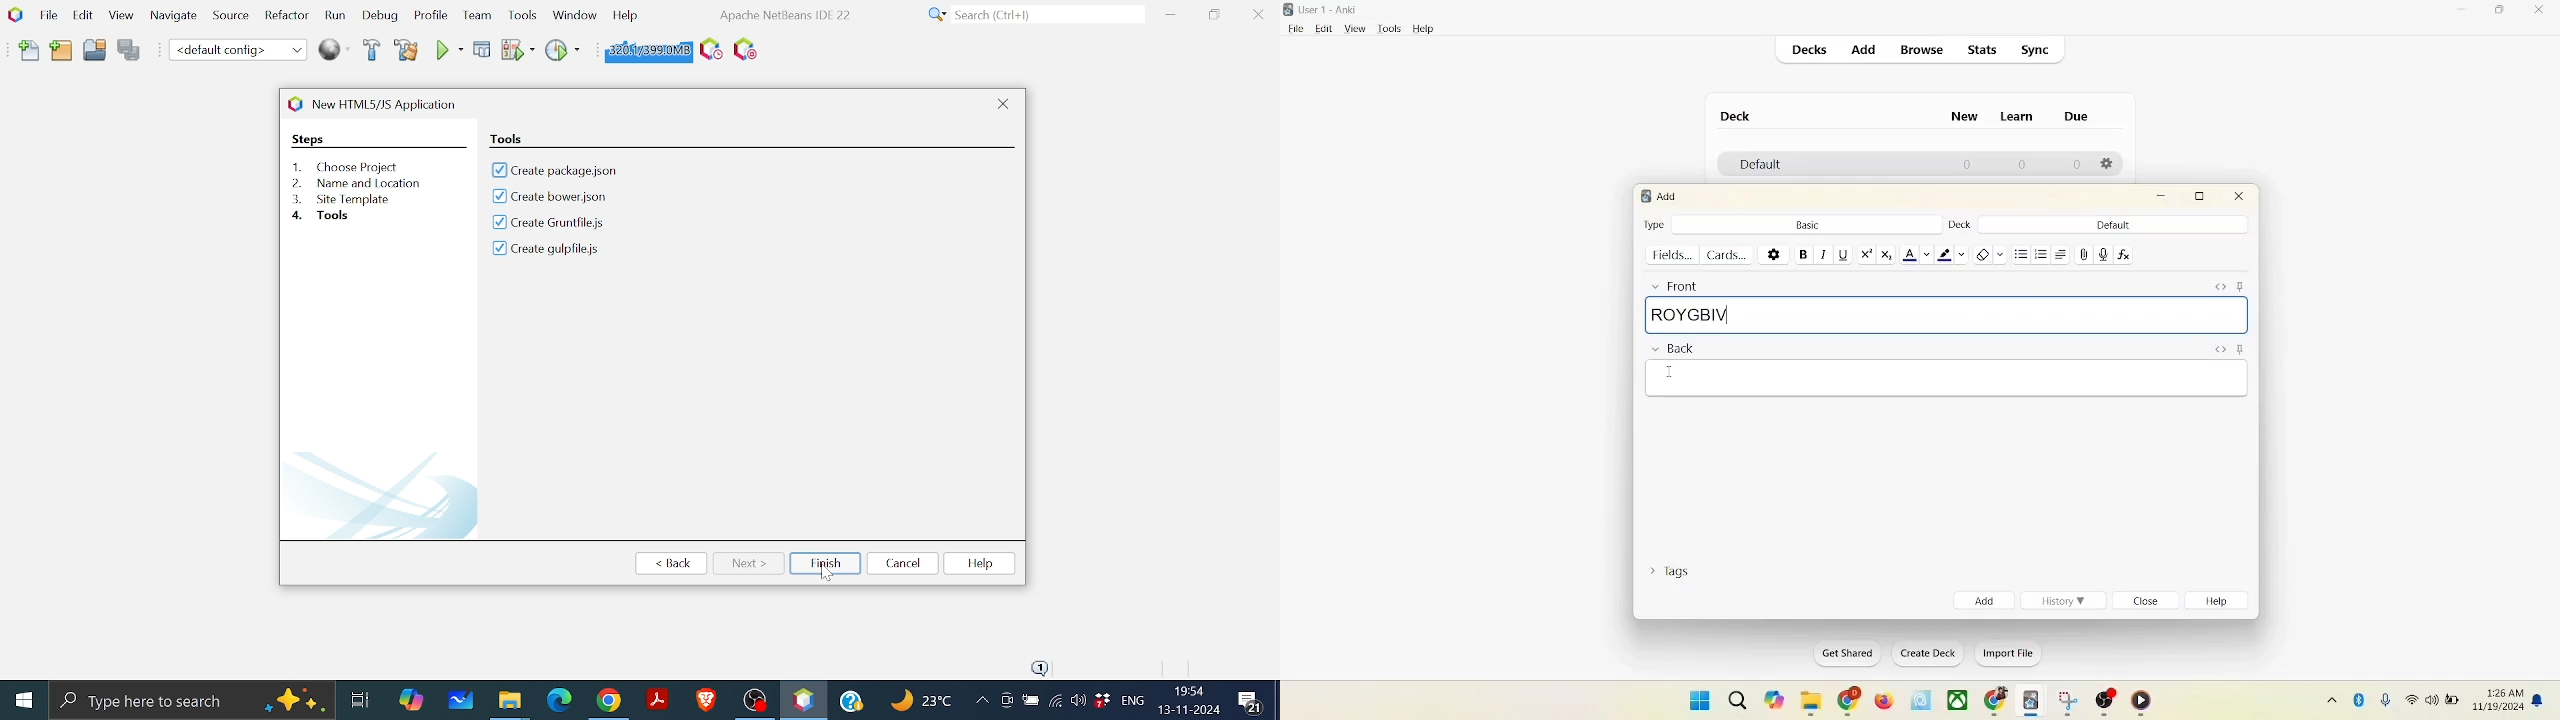 The height and width of the screenshot is (728, 2576). Describe the element at coordinates (2042, 252) in the screenshot. I see `ordered list` at that location.